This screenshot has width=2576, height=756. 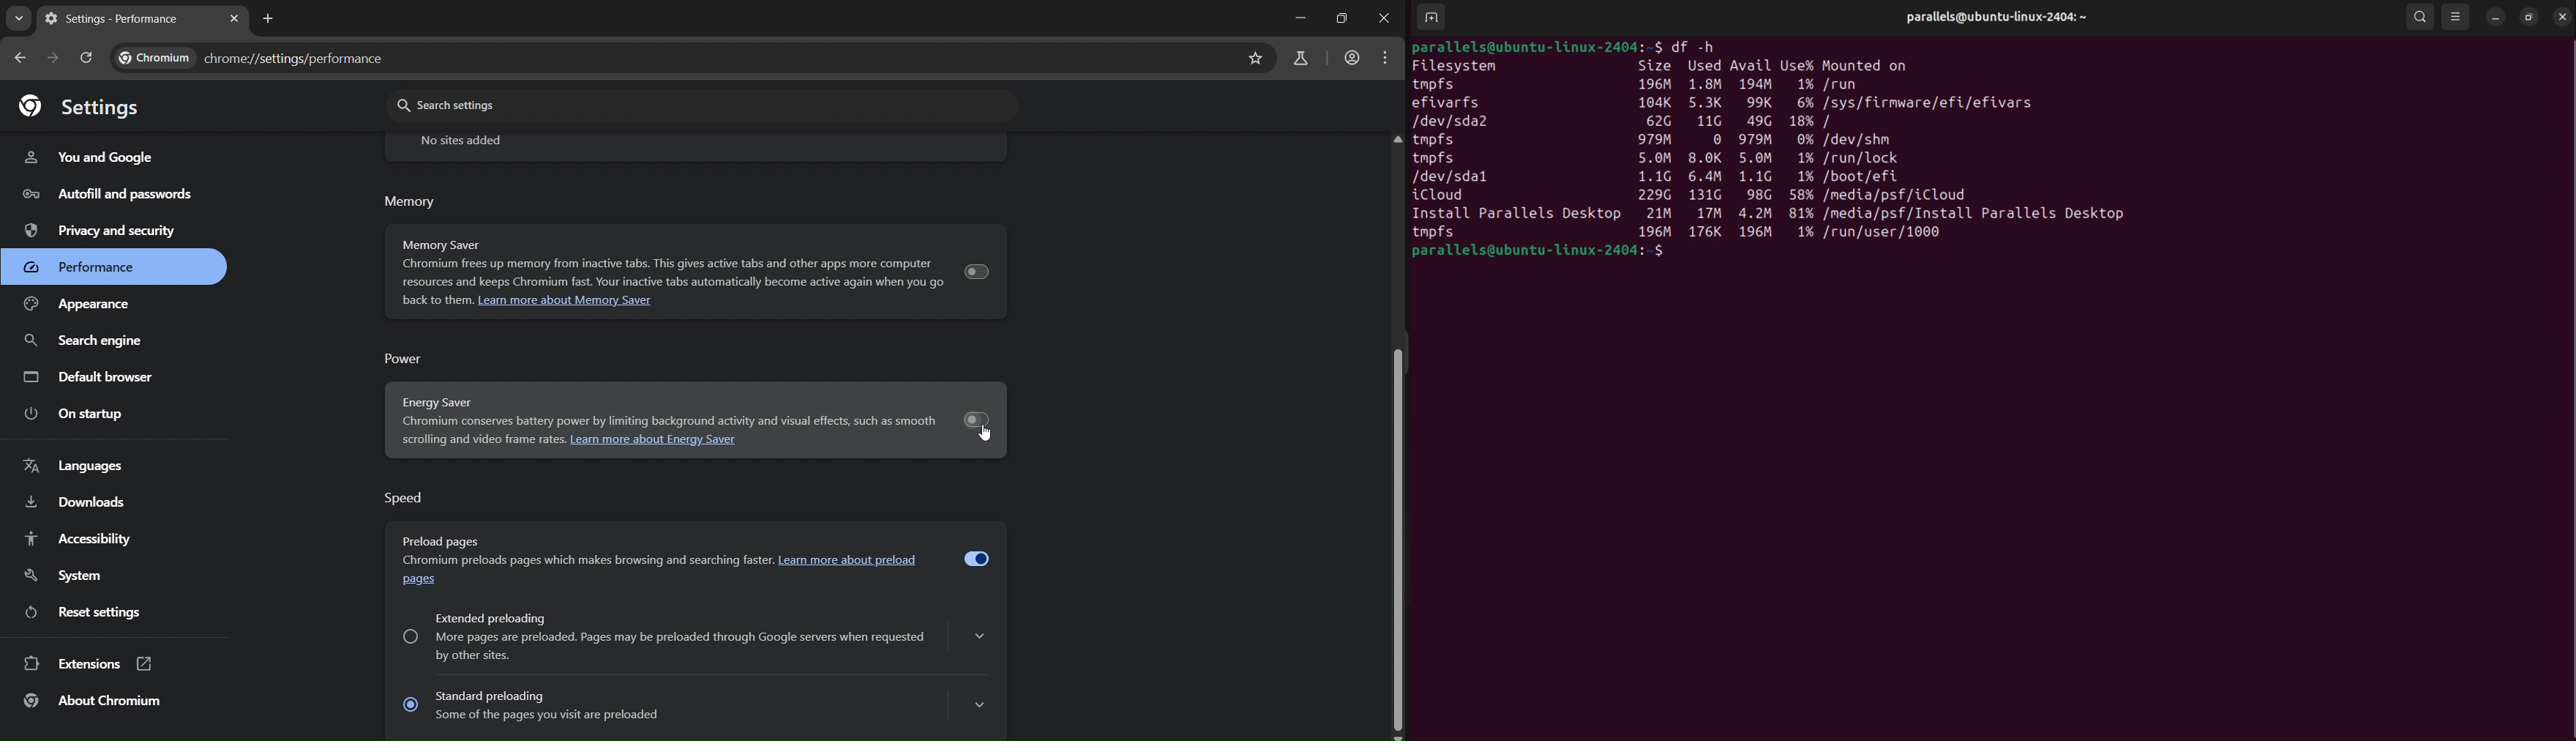 I want to click on 5.3K, so click(x=1705, y=104).